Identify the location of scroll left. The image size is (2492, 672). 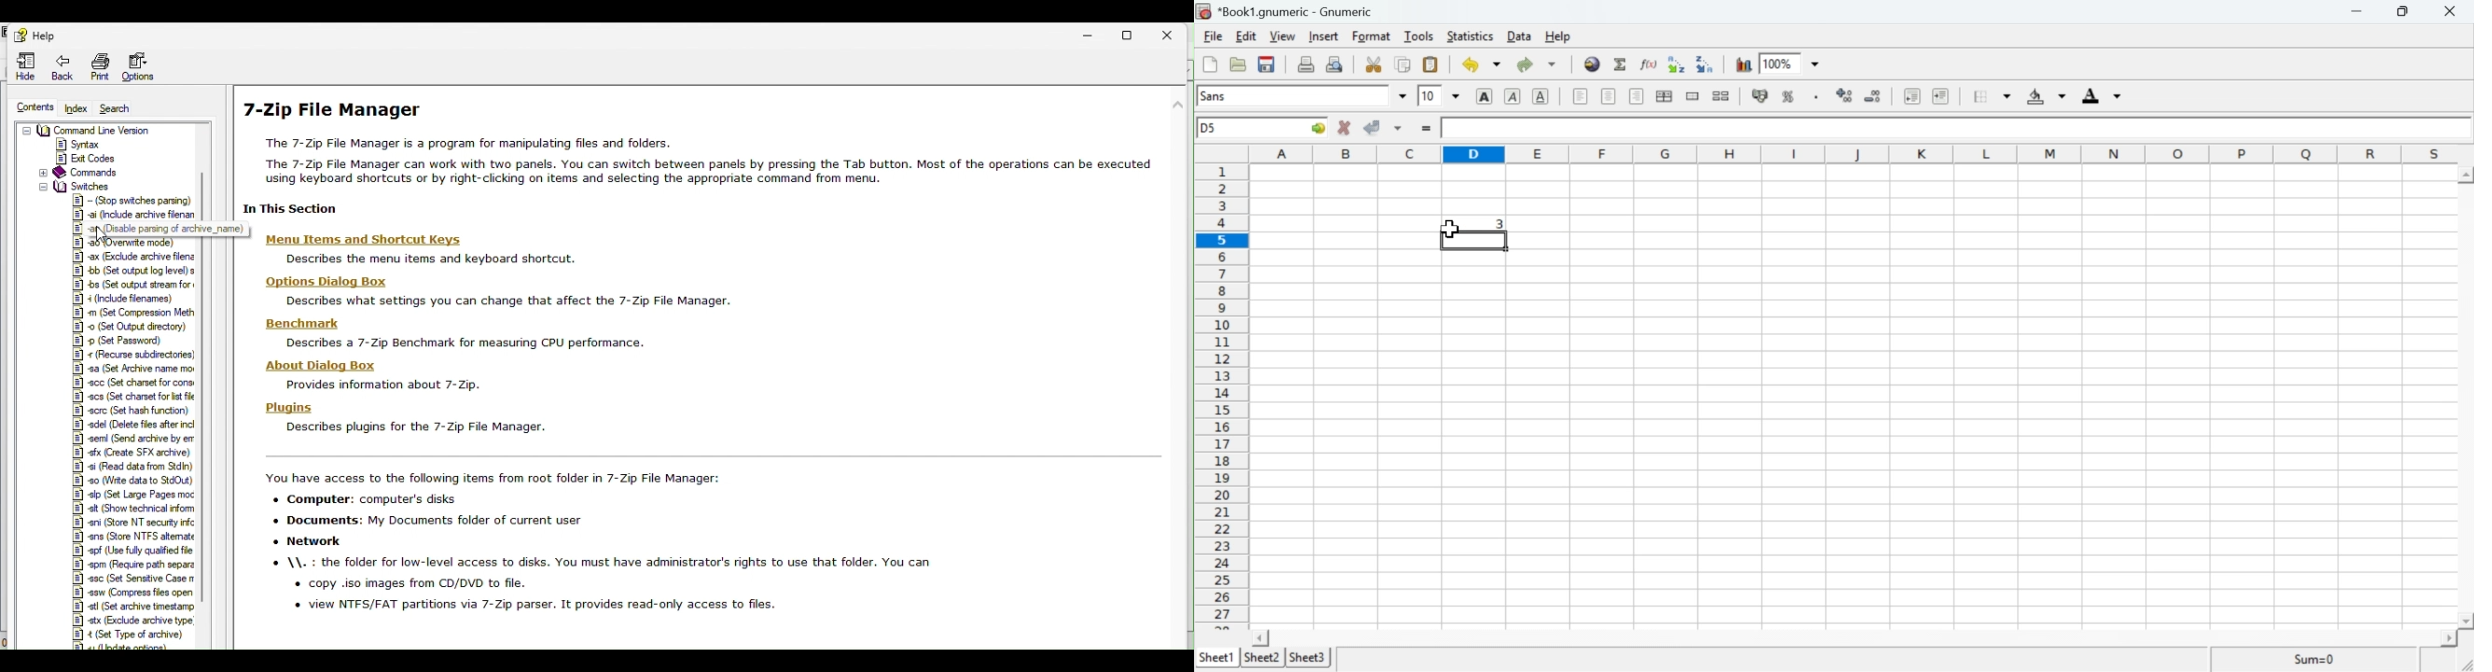
(1262, 637).